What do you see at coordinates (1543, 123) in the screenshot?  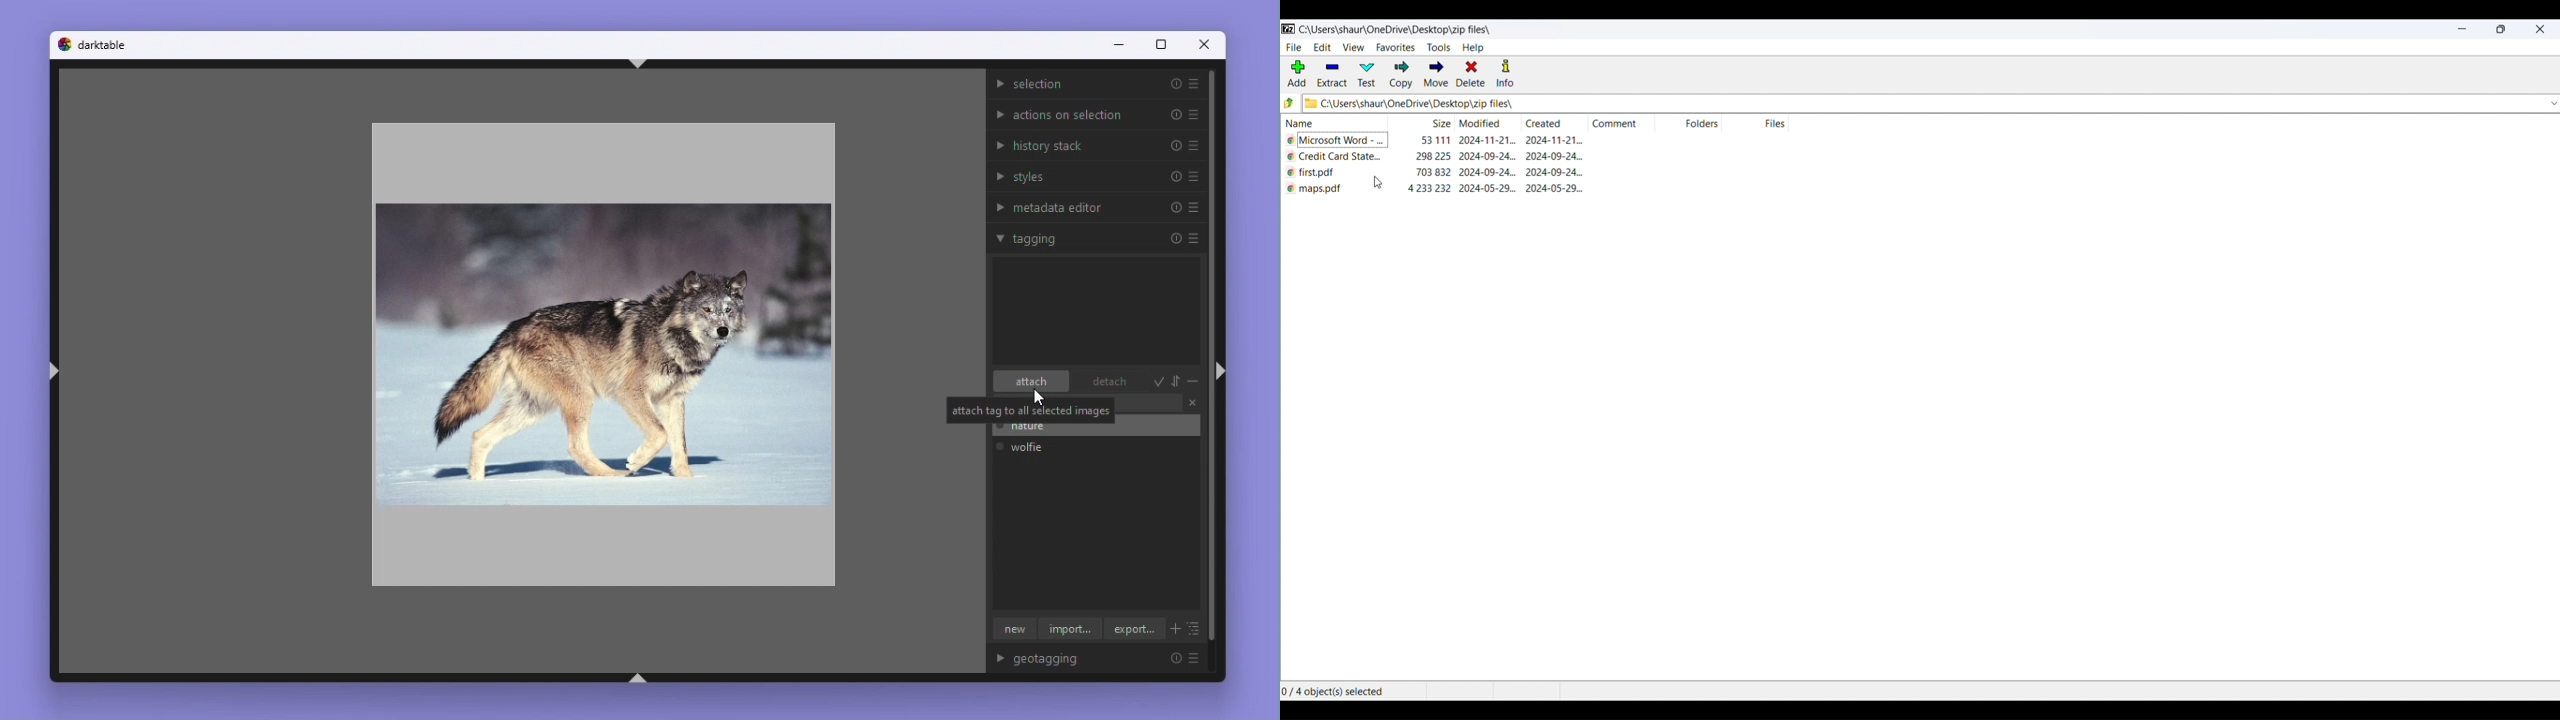 I see `created` at bounding box center [1543, 123].